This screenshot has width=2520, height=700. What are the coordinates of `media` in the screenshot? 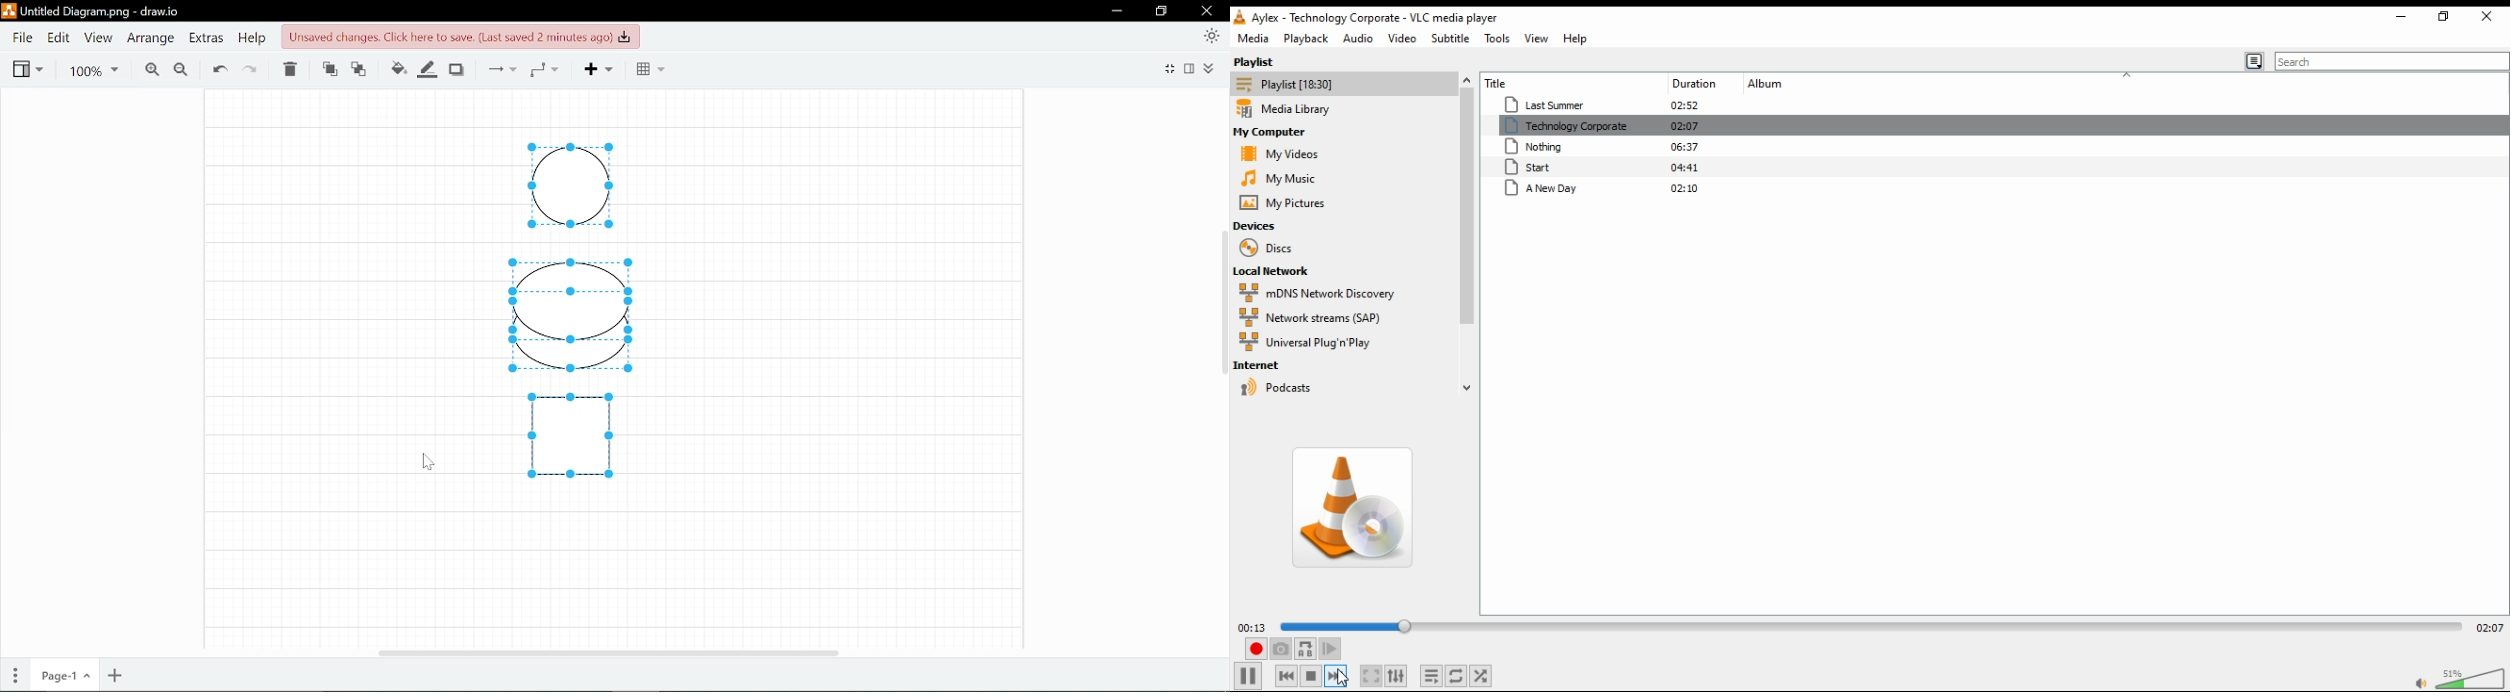 It's located at (1254, 40).